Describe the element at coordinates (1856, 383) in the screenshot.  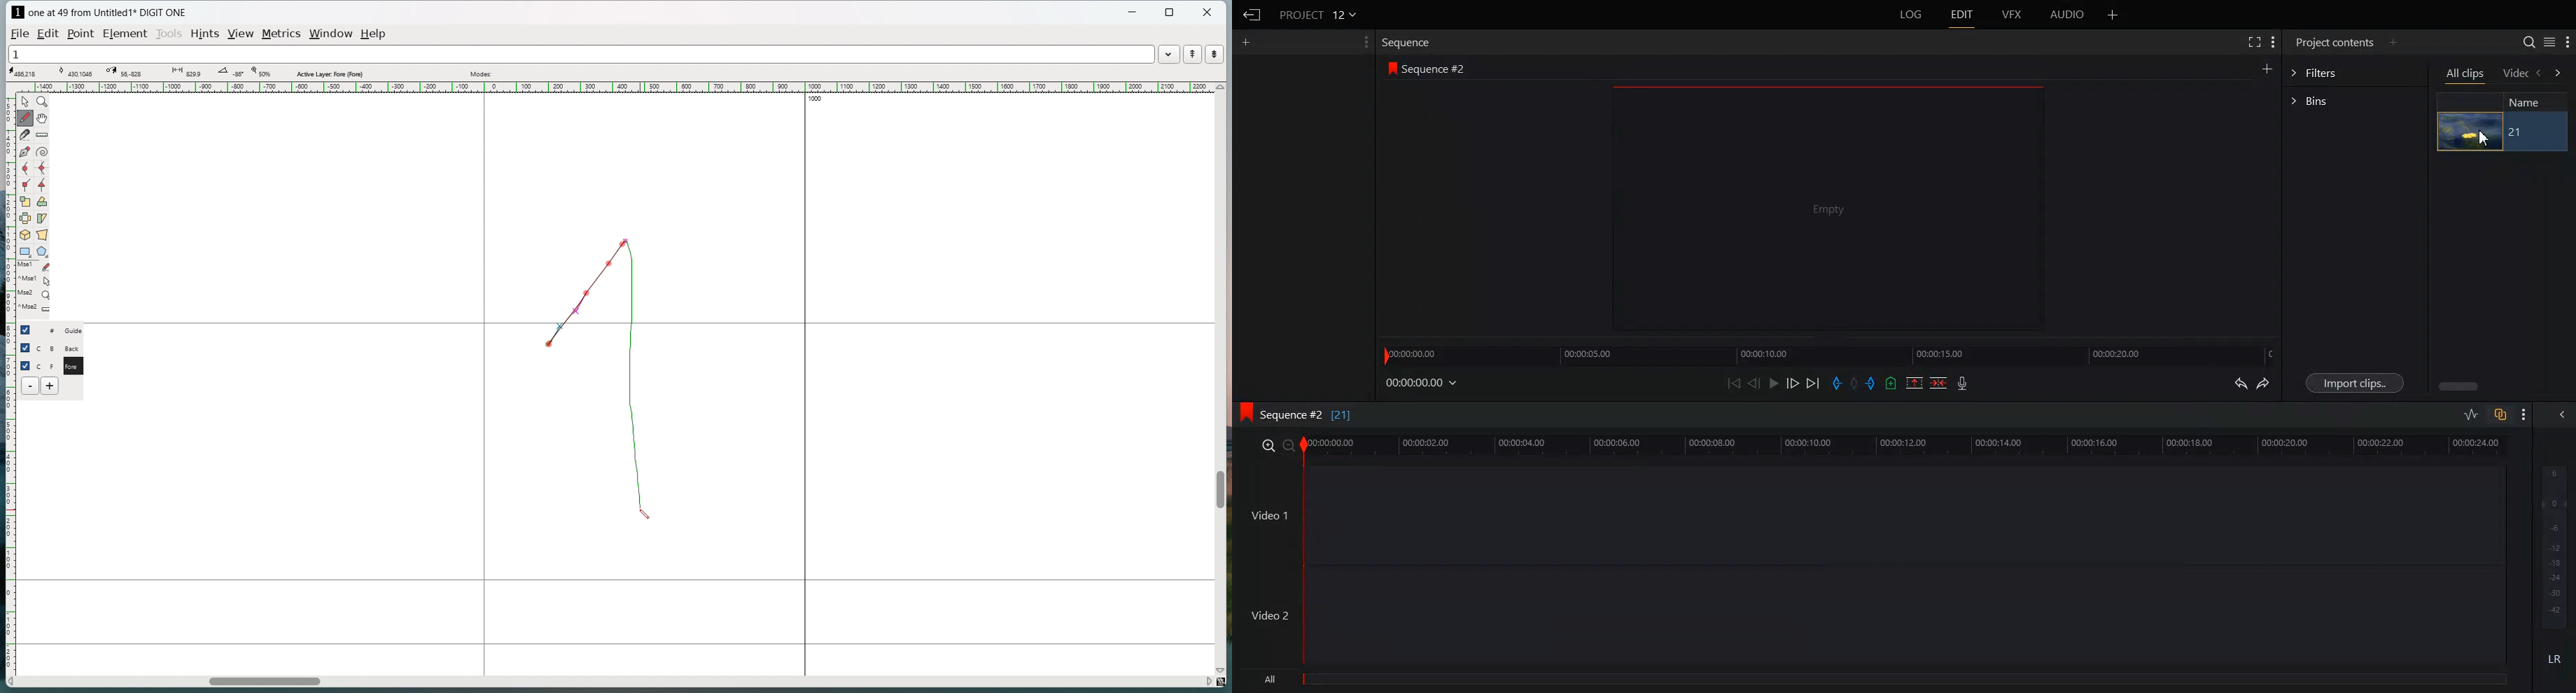
I see `Remove all mark` at that location.